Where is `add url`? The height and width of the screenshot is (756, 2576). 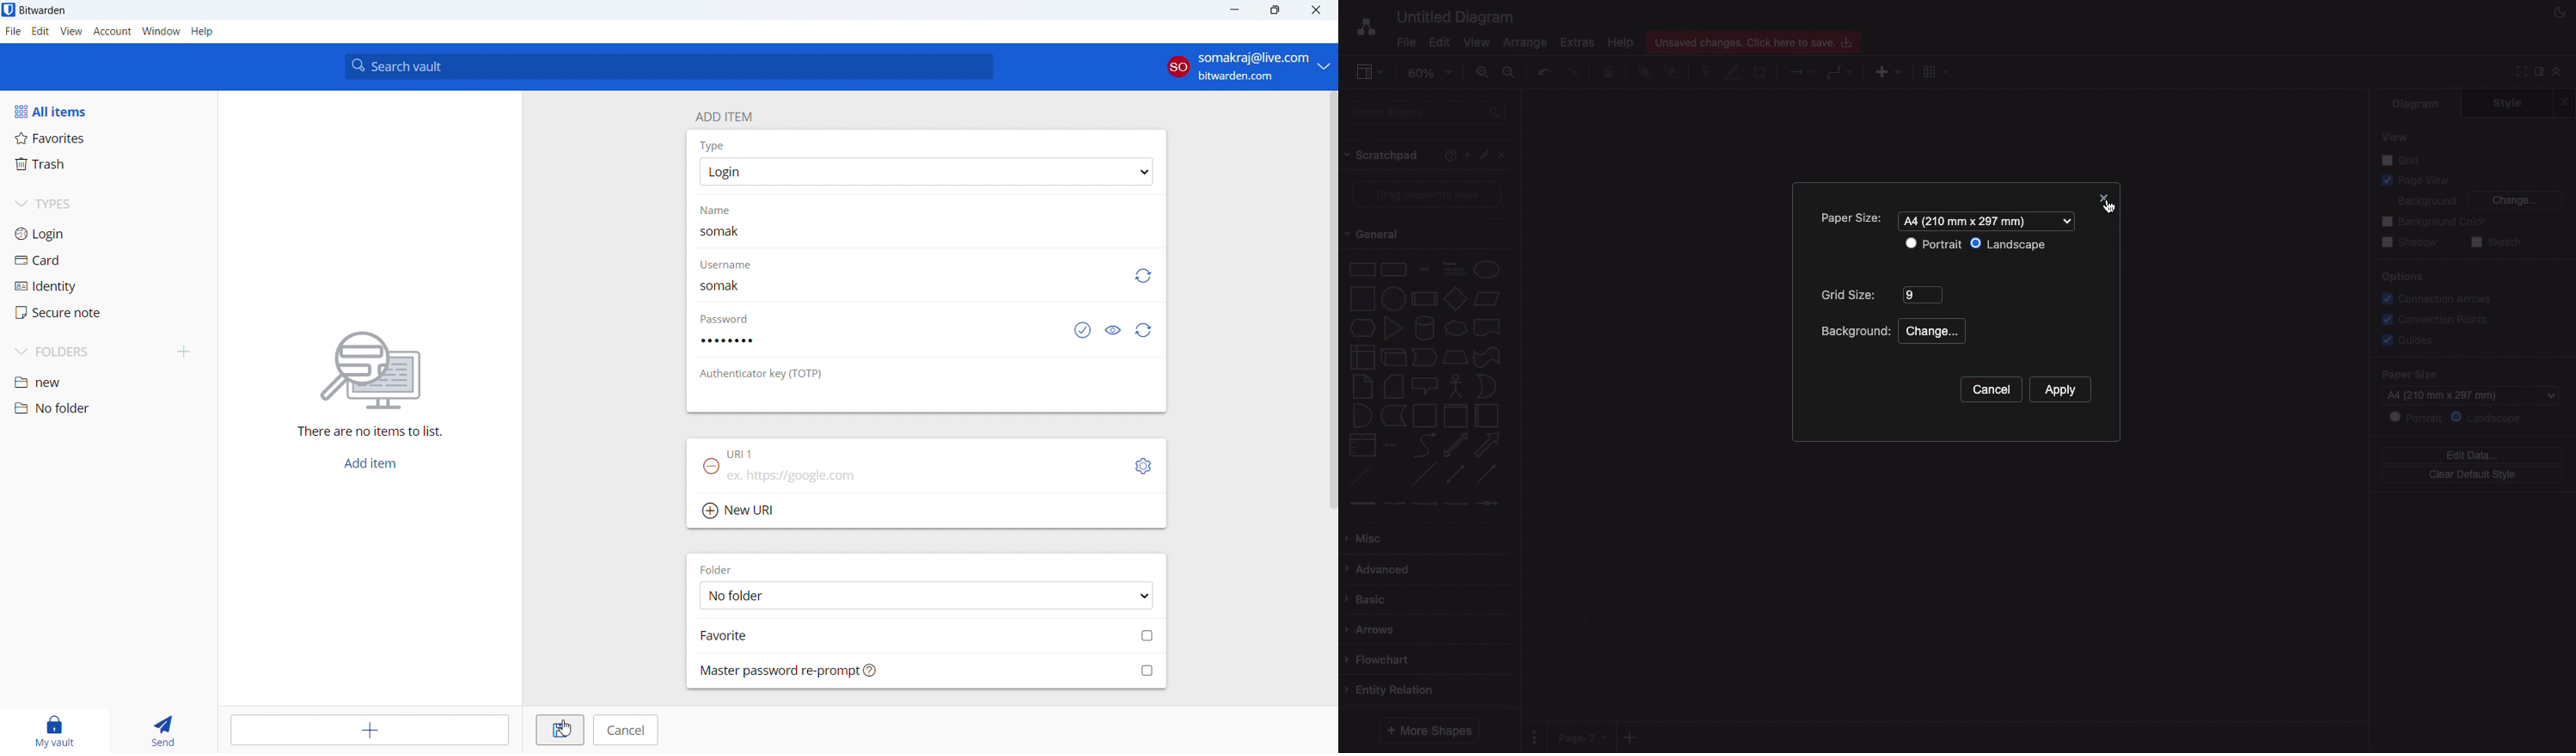 add url is located at coordinates (926, 479).